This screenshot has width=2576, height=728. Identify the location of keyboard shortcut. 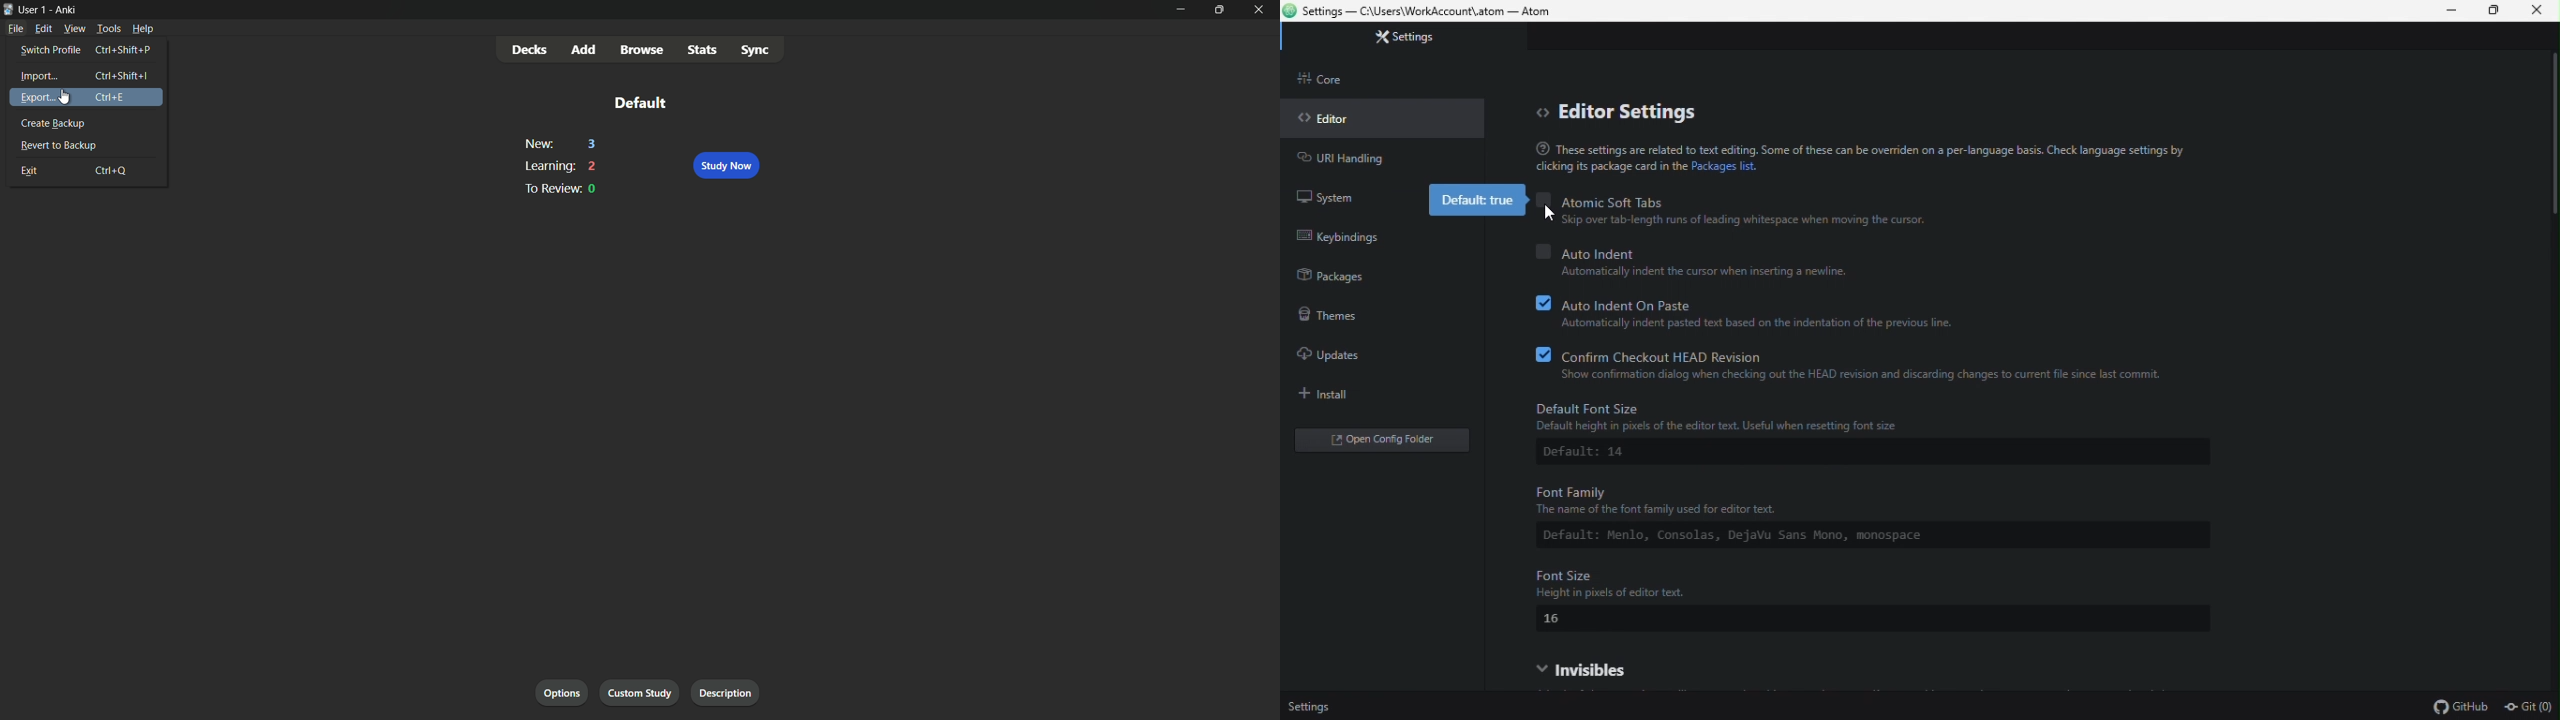
(124, 50).